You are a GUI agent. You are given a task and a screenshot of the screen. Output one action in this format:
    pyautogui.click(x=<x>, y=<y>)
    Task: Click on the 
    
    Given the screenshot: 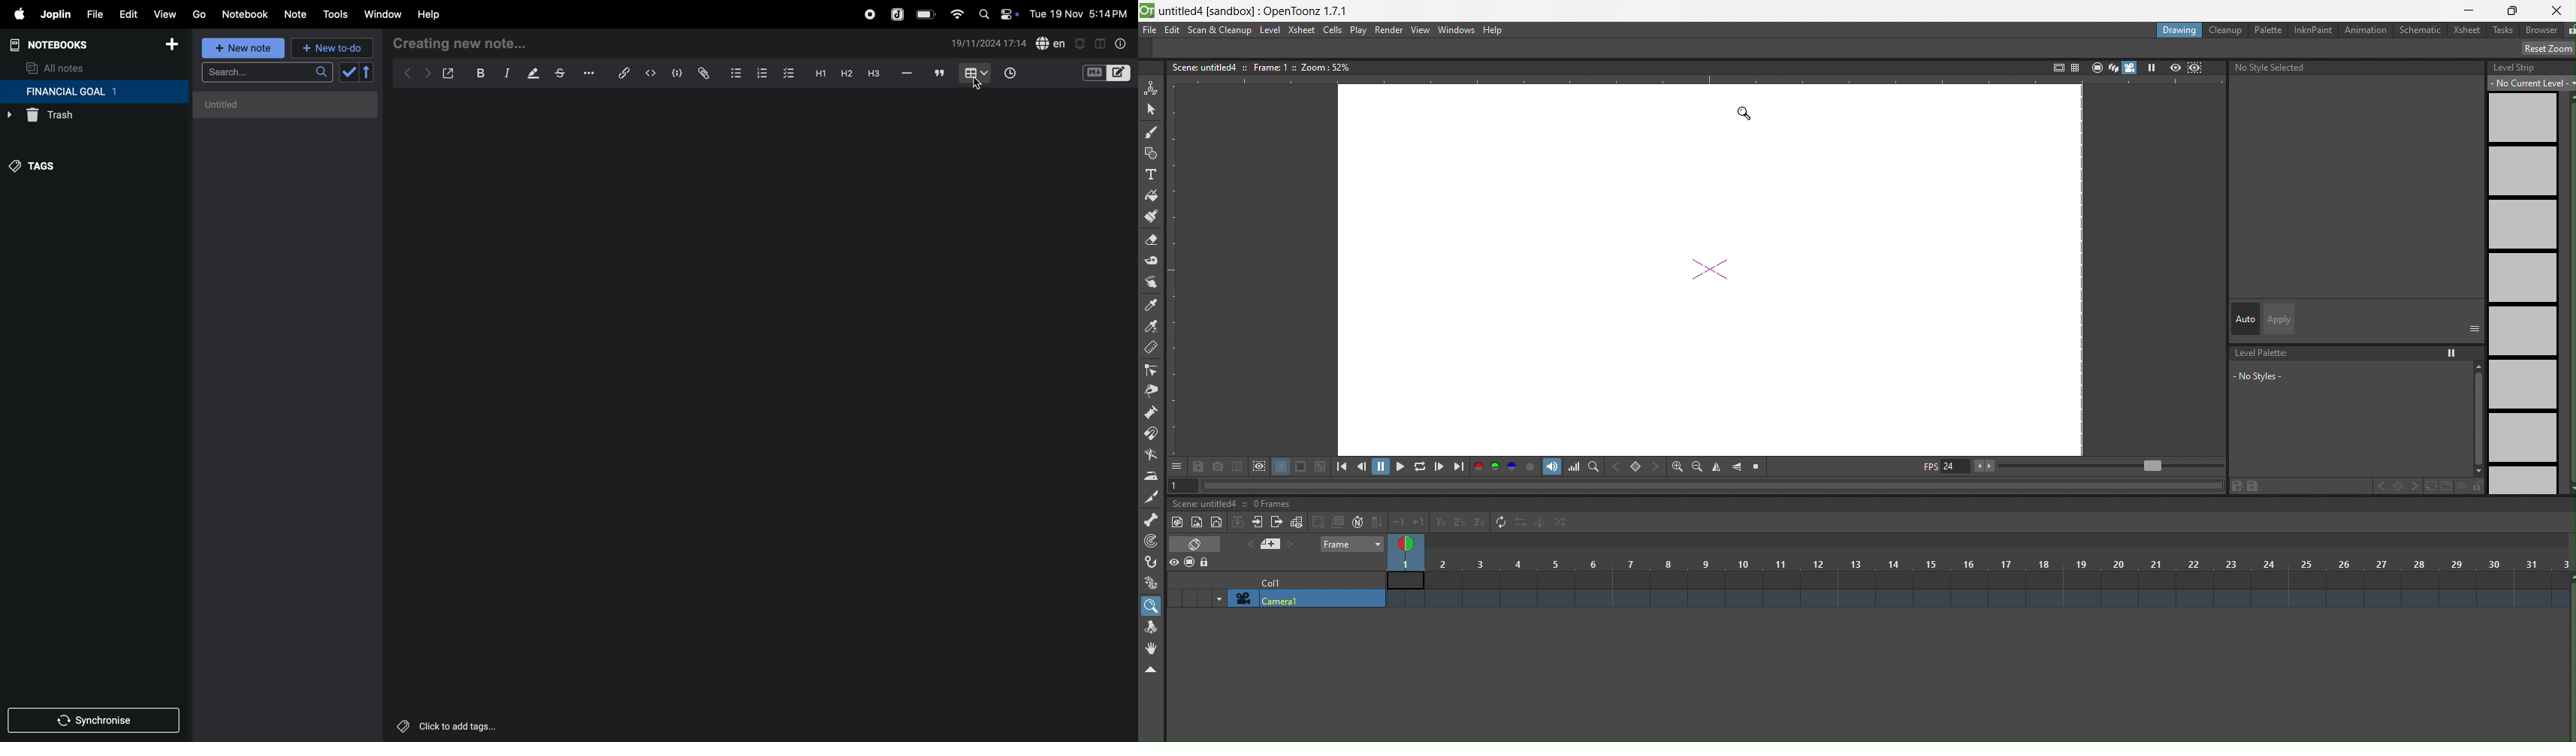 What is the action you would take?
    pyautogui.click(x=1564, y=522)
    